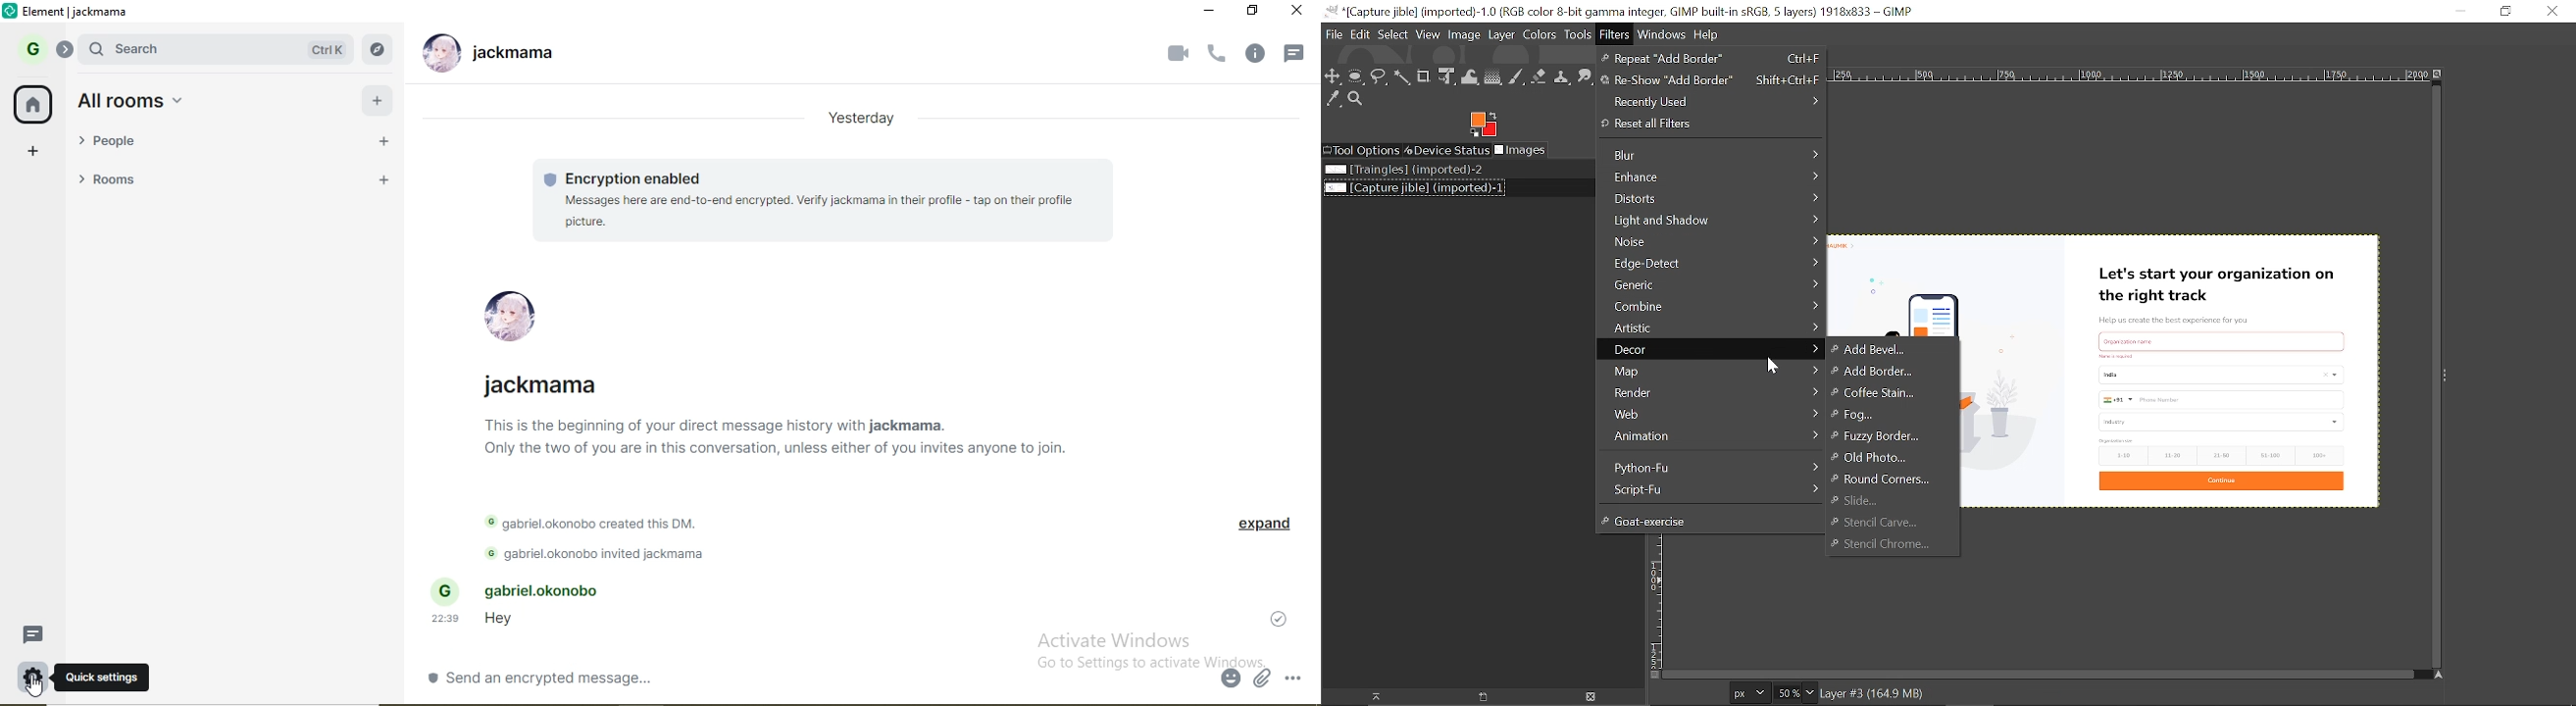 This screenshot has width=2576, height=728. I want to click on notification, so click(1295, 55).